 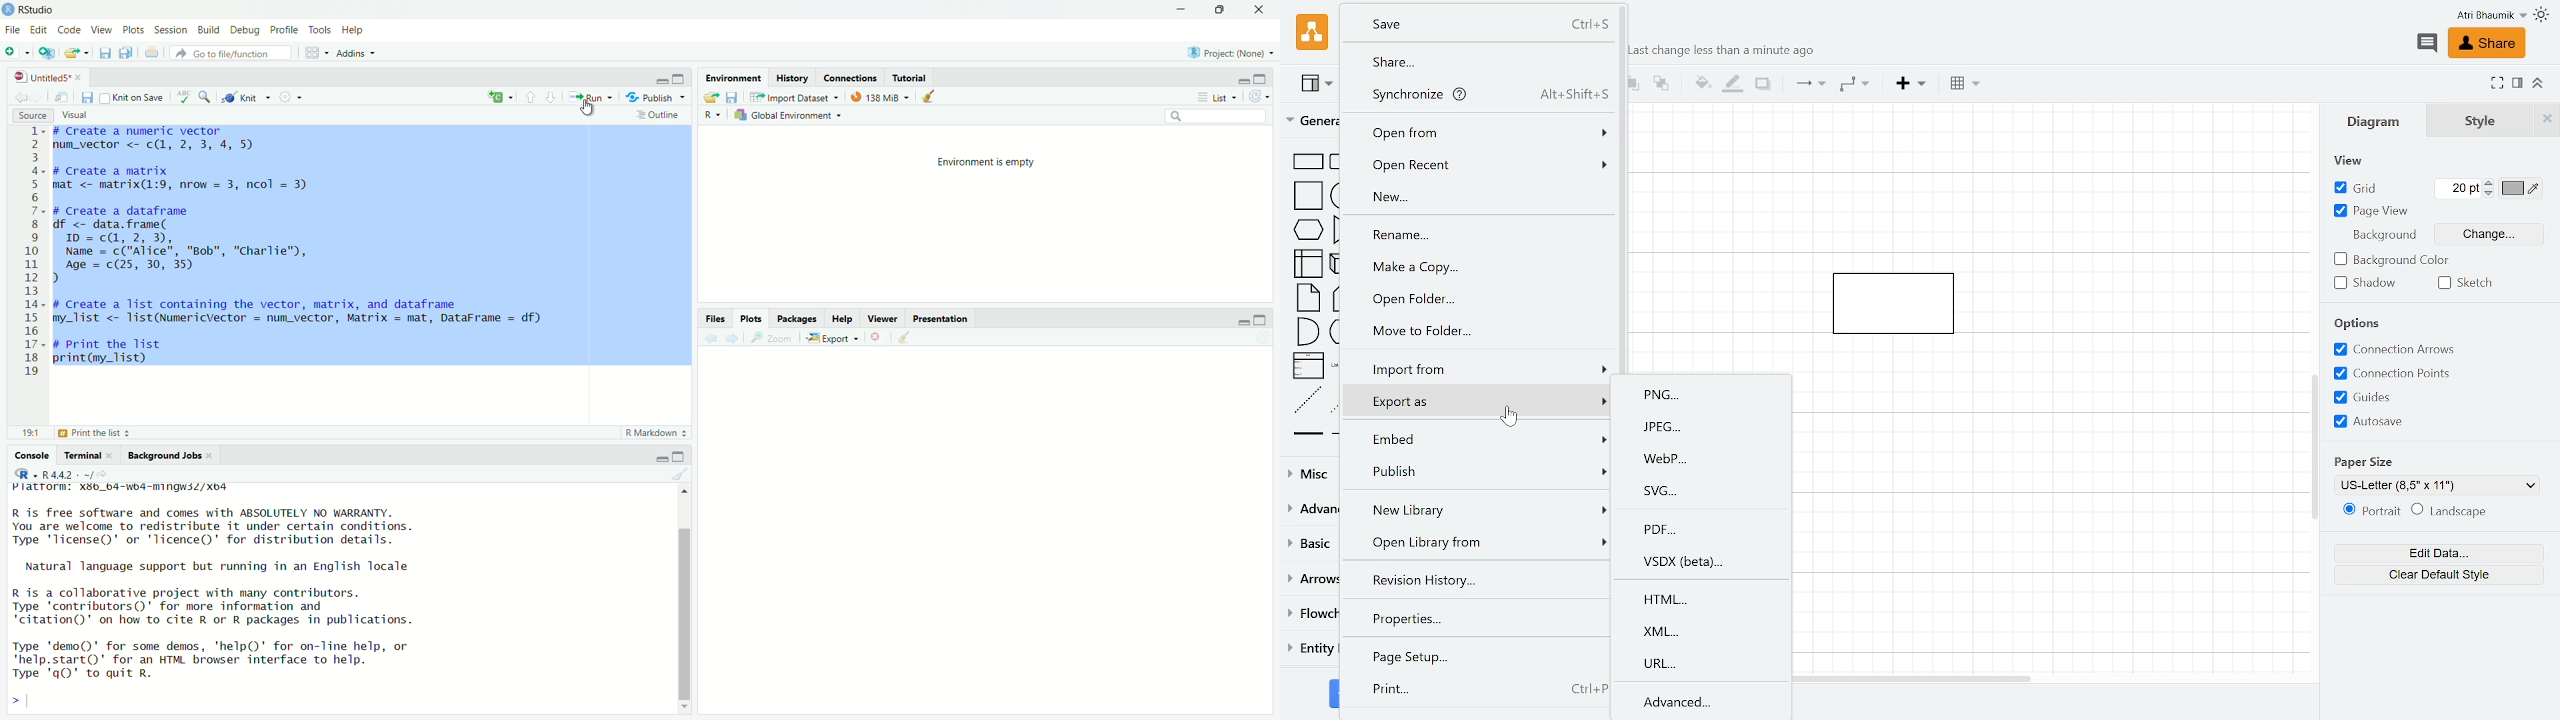 I want to click on Console, so click(x=34, y=455).